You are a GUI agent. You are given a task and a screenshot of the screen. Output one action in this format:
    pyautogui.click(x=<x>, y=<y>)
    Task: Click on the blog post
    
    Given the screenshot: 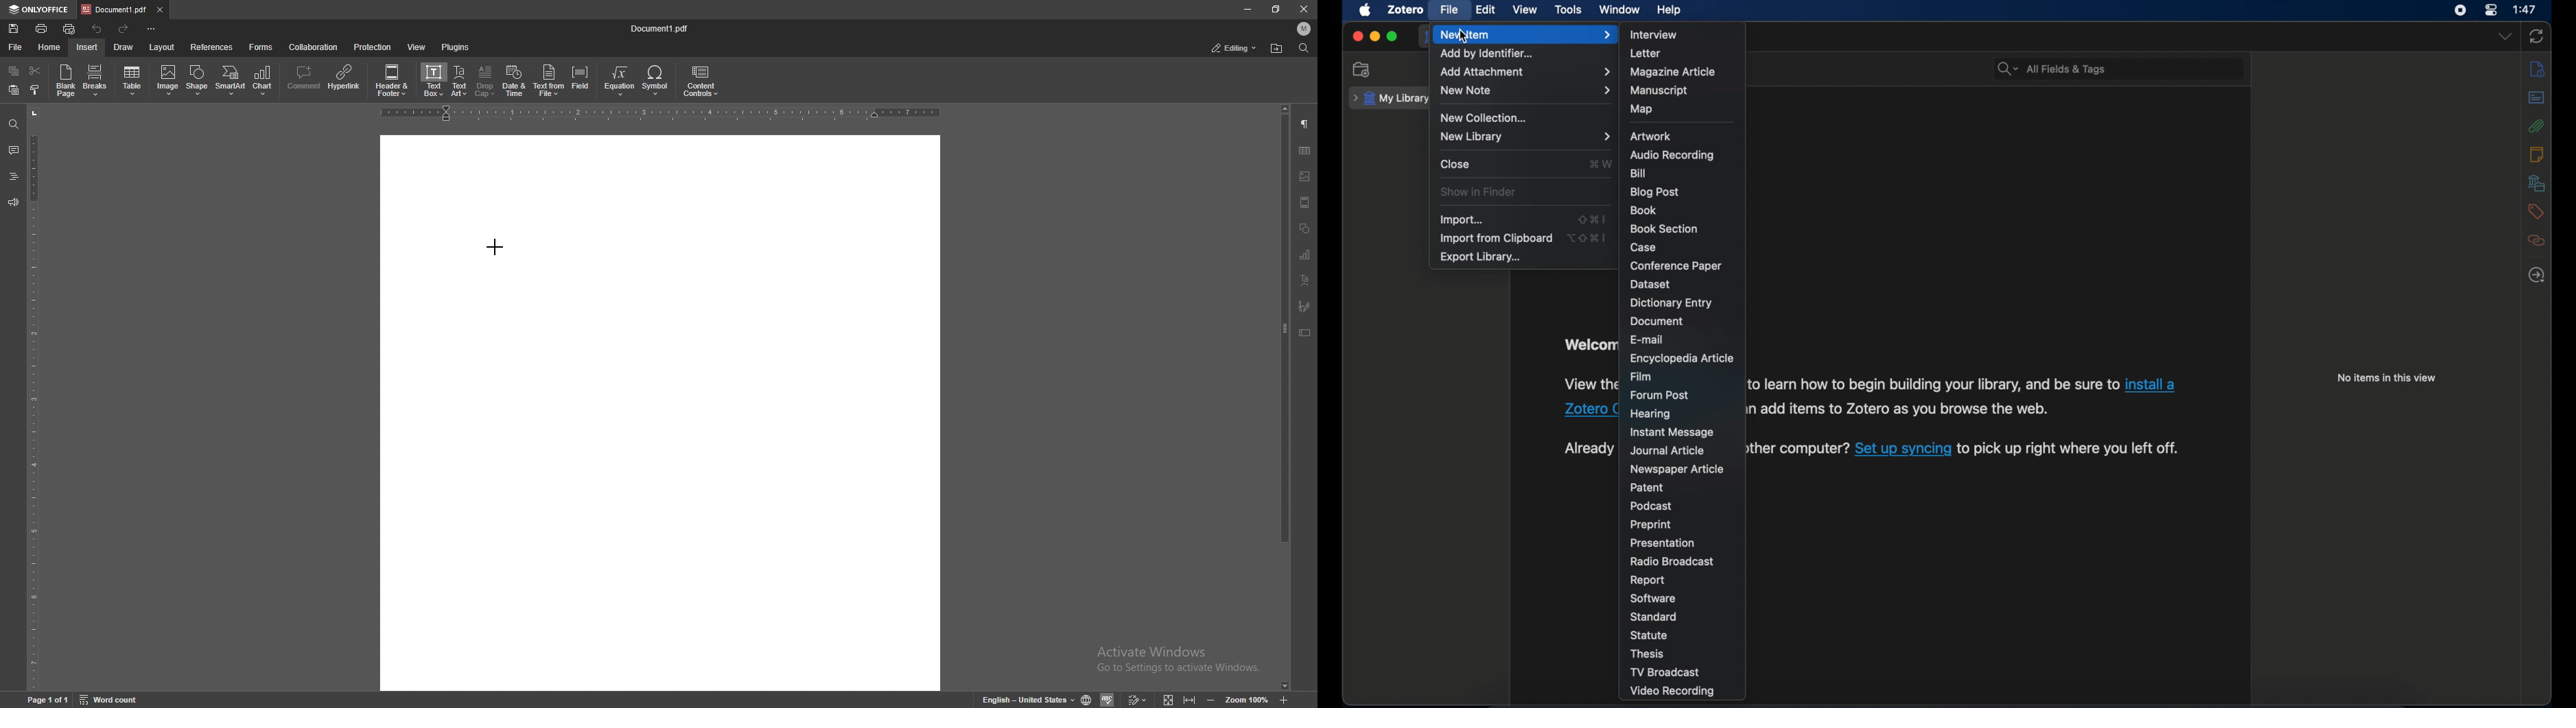 What is the action you would take?
    pyautogui.click(x=1655, y=192)
    